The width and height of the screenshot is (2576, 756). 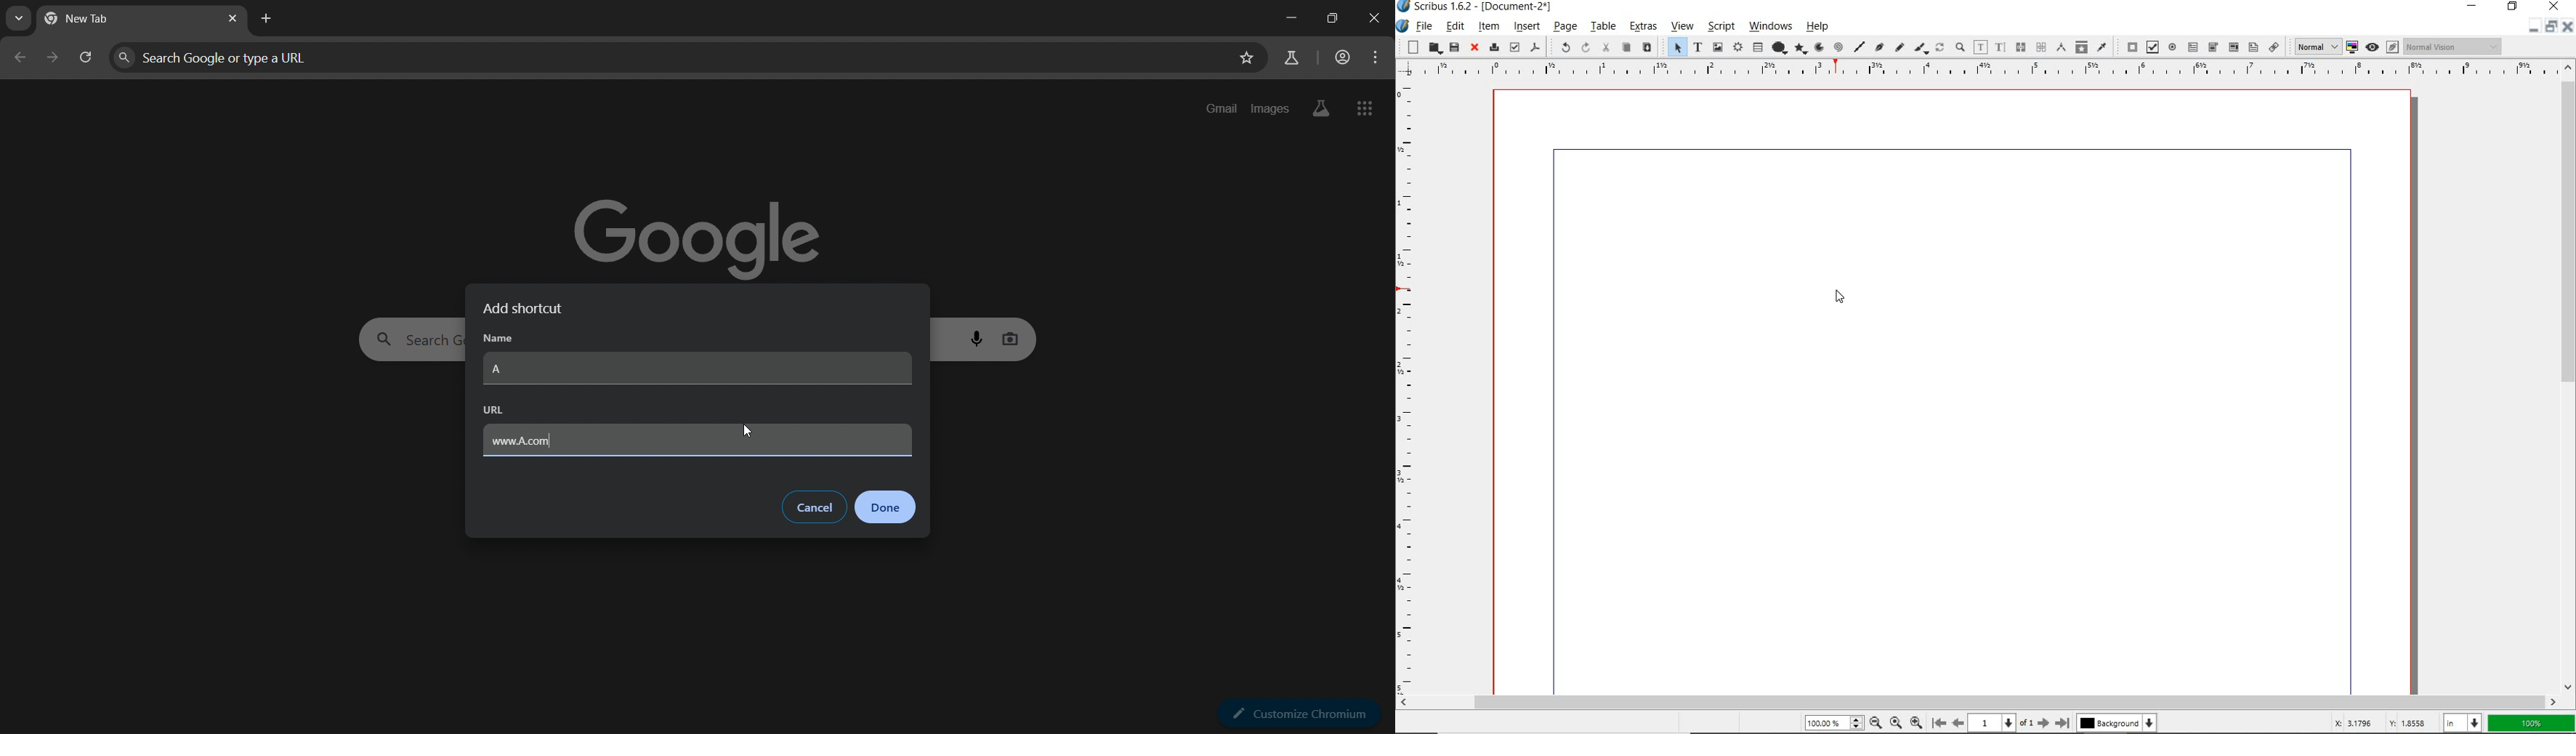 I want to click on redo, so click(x=1585, y=48).